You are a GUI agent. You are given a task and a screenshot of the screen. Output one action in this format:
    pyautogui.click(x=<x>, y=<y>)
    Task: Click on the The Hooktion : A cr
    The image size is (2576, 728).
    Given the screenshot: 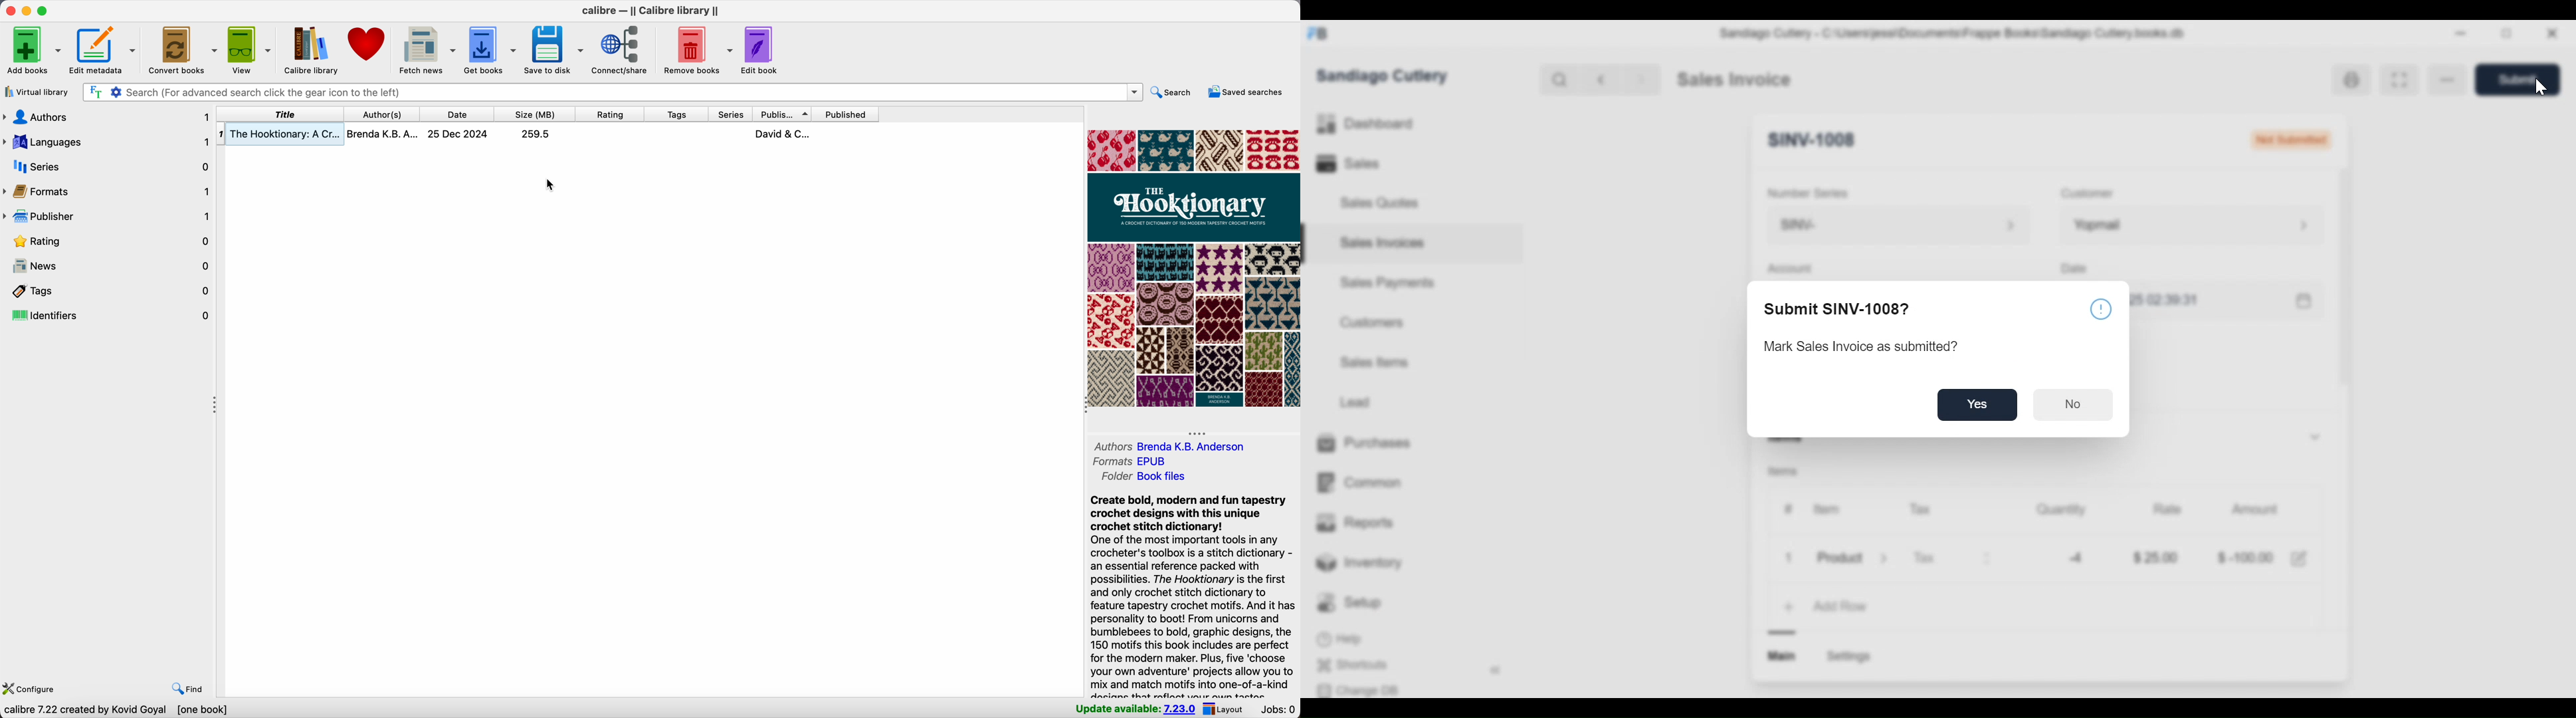 What is the action you would take?
    pyautogui.click(x=279, y=134)
    